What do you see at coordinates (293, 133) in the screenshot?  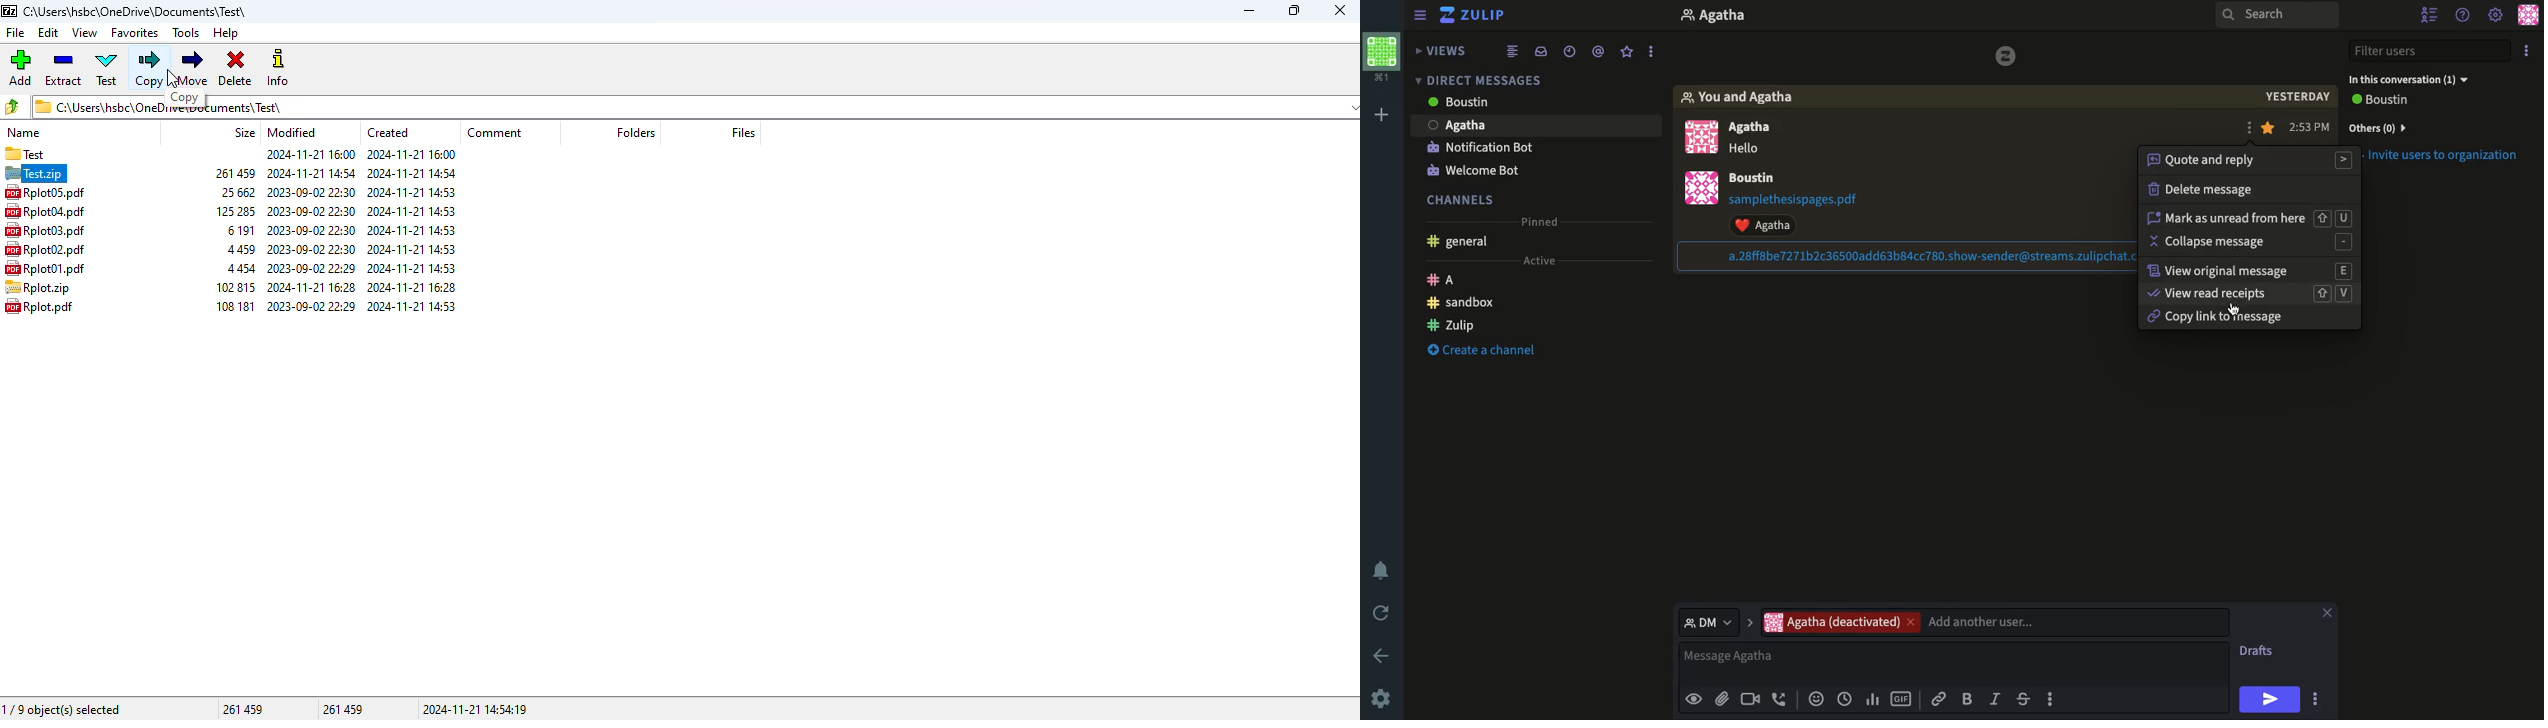 I see `modified` at bounding box center [293, 133].